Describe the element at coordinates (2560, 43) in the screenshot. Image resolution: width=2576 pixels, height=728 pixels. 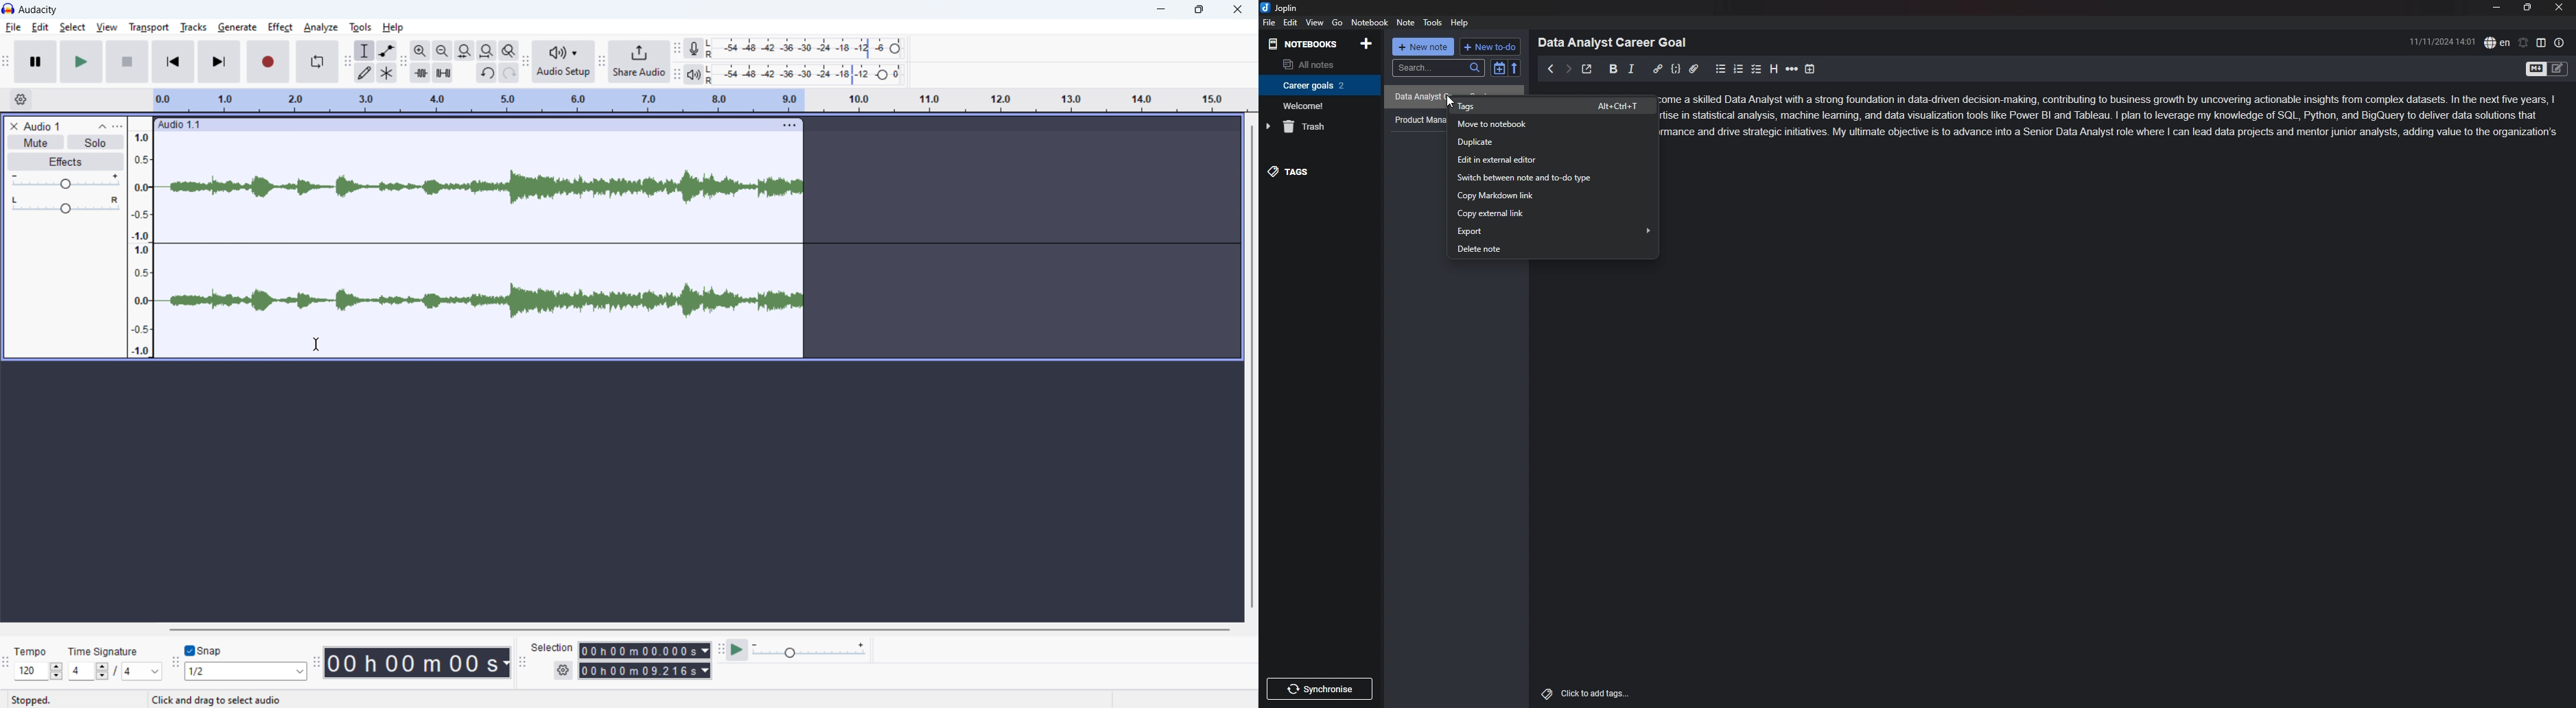
I see `note properties` at that location.